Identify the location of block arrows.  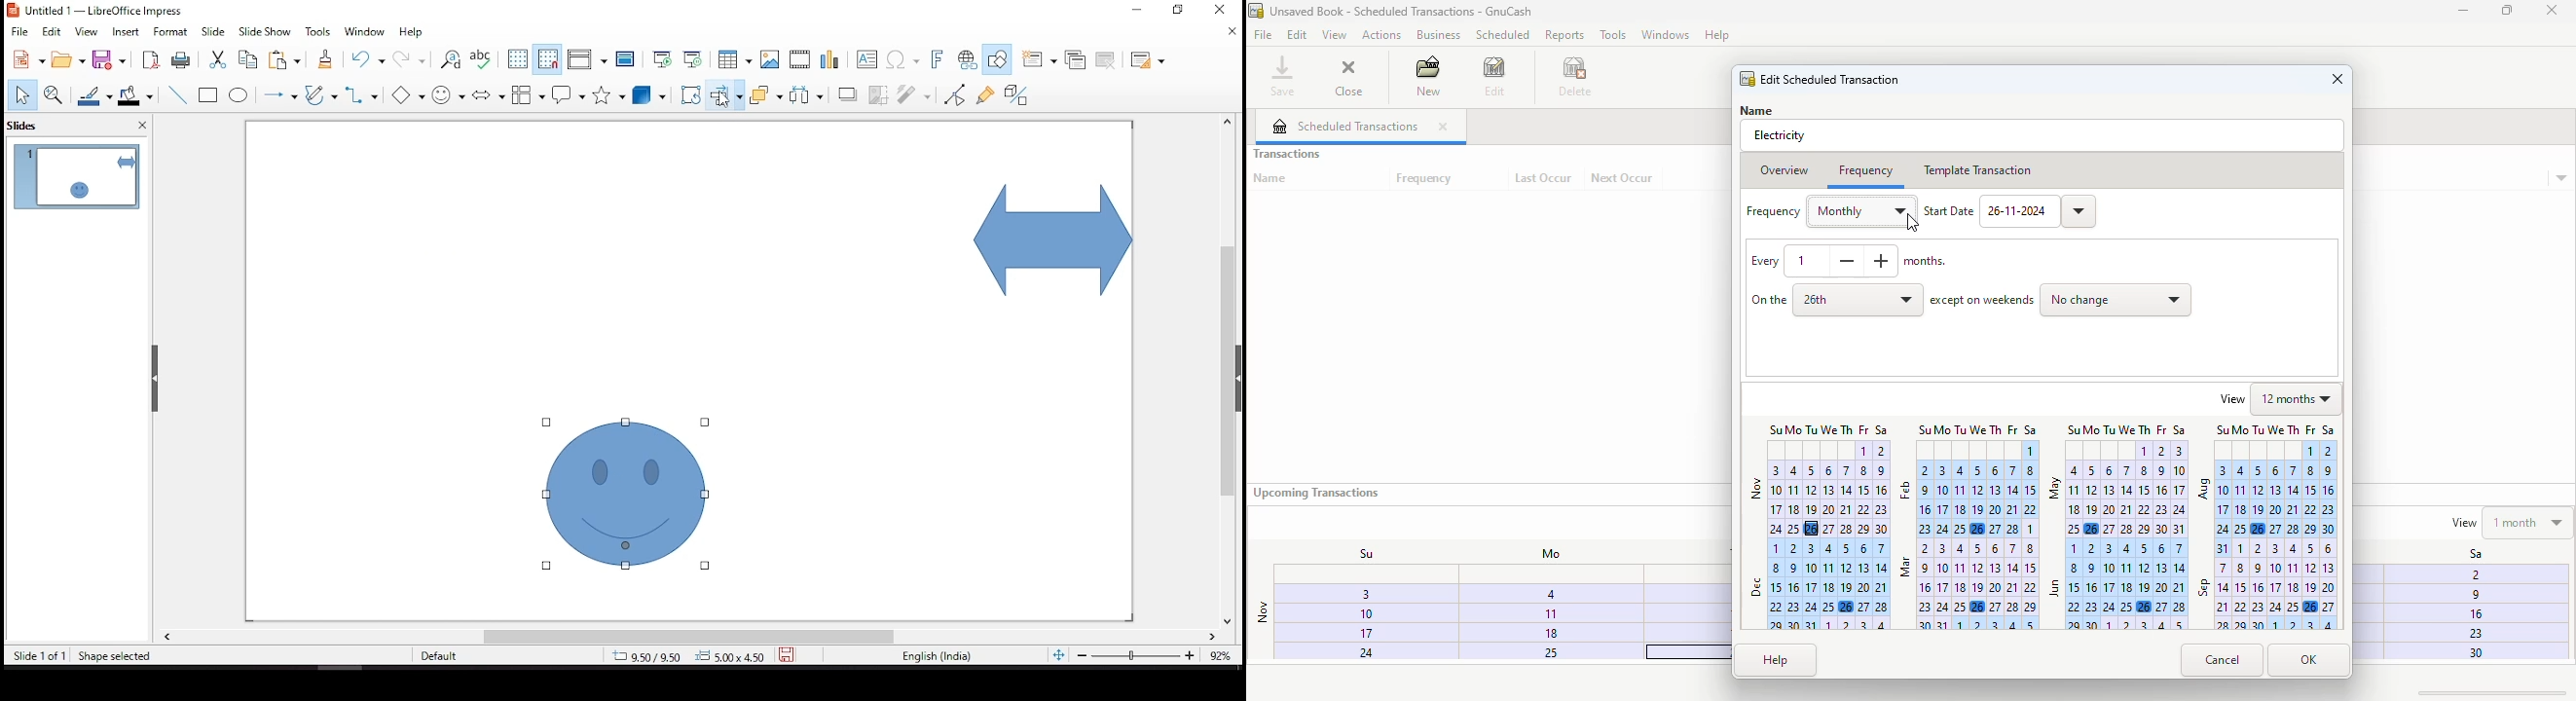
(487, 92).